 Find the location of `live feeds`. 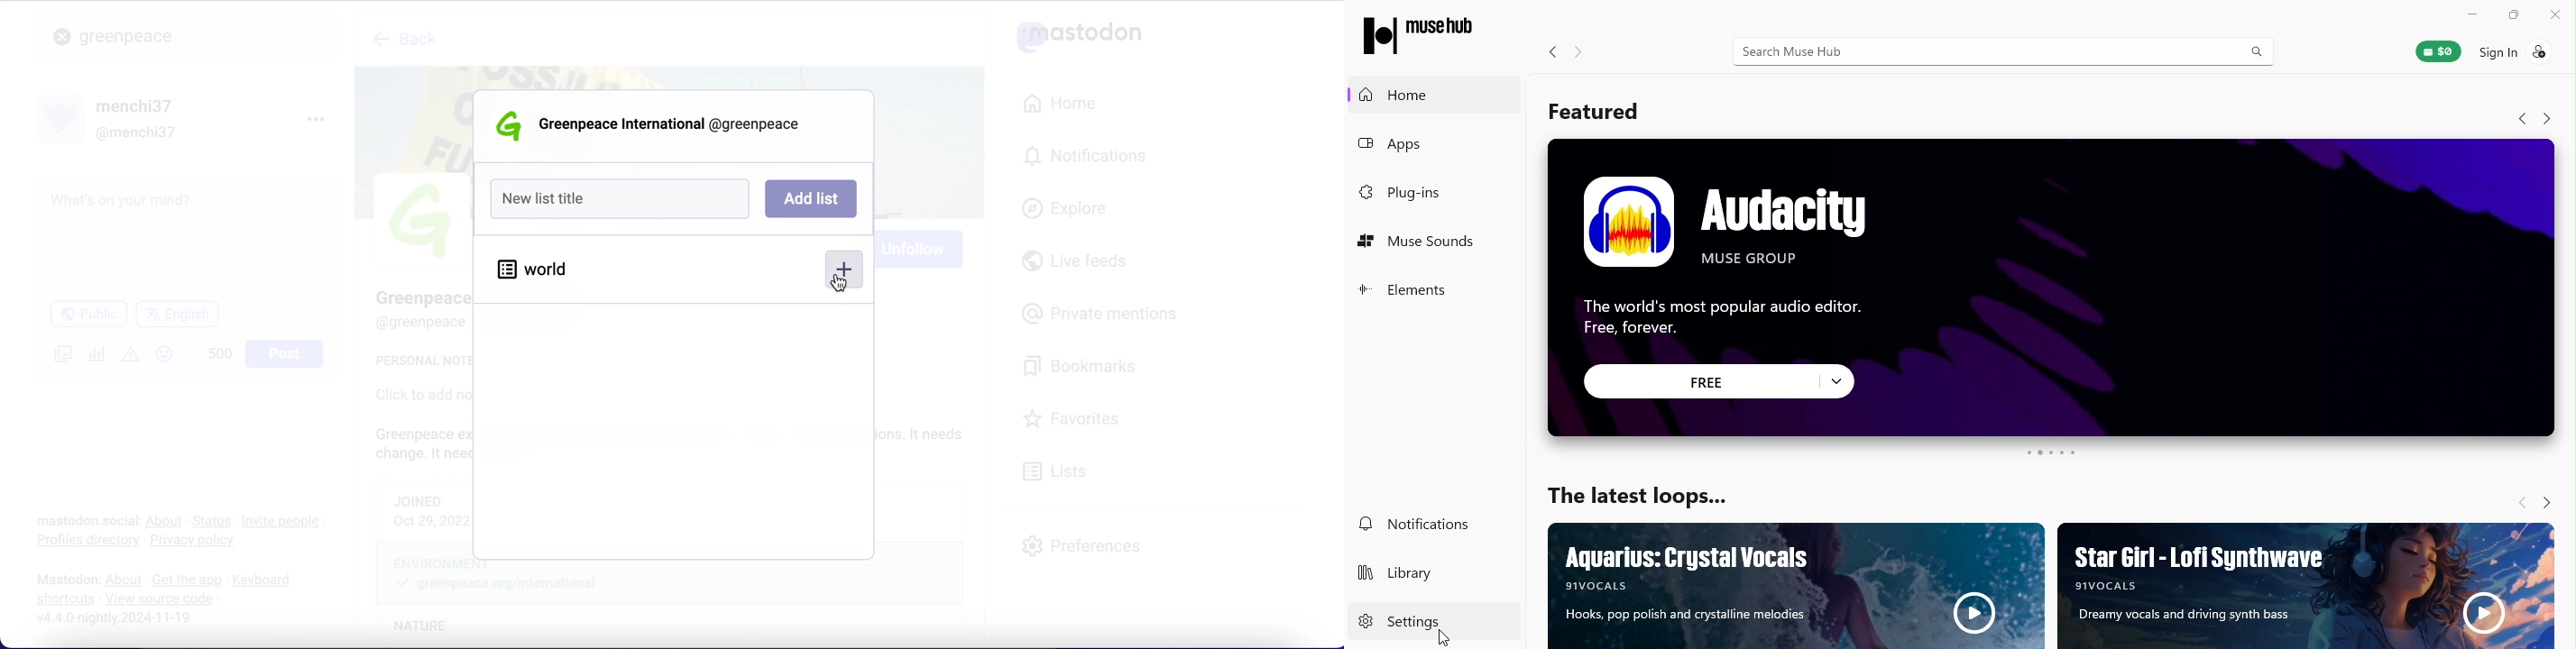

live feeds is located at coordinates (1075, 265).